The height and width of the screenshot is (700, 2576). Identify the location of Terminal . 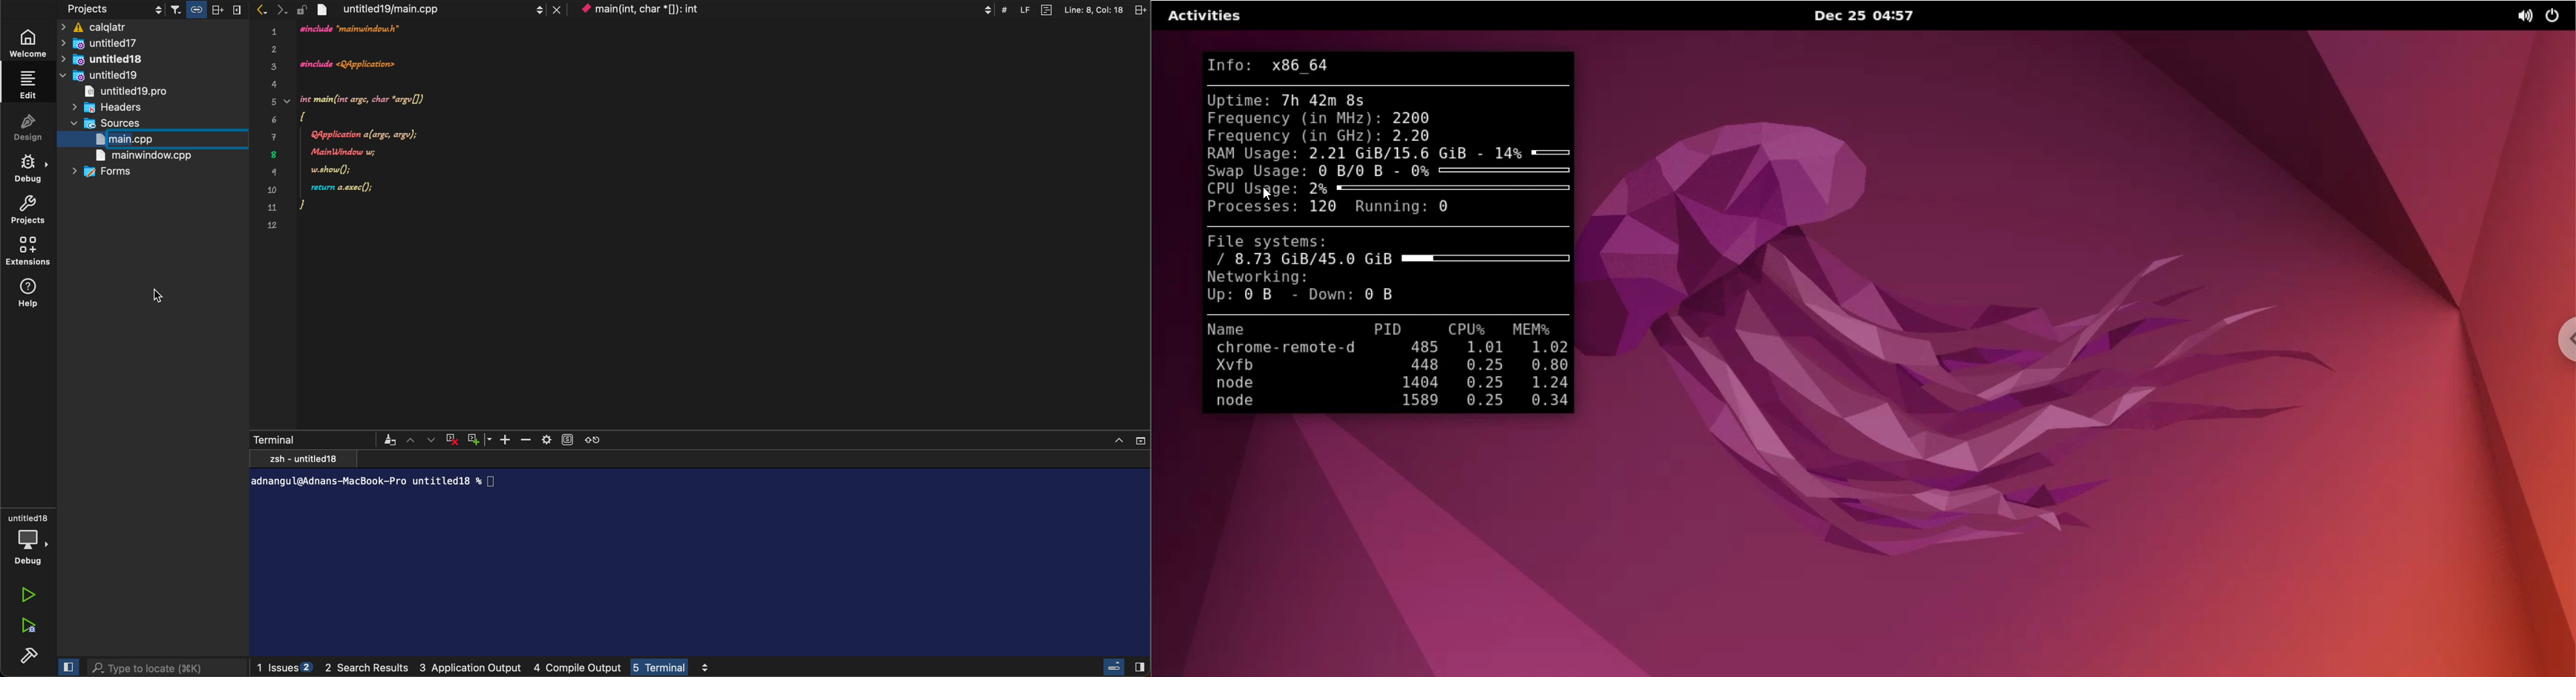
(275, 438).